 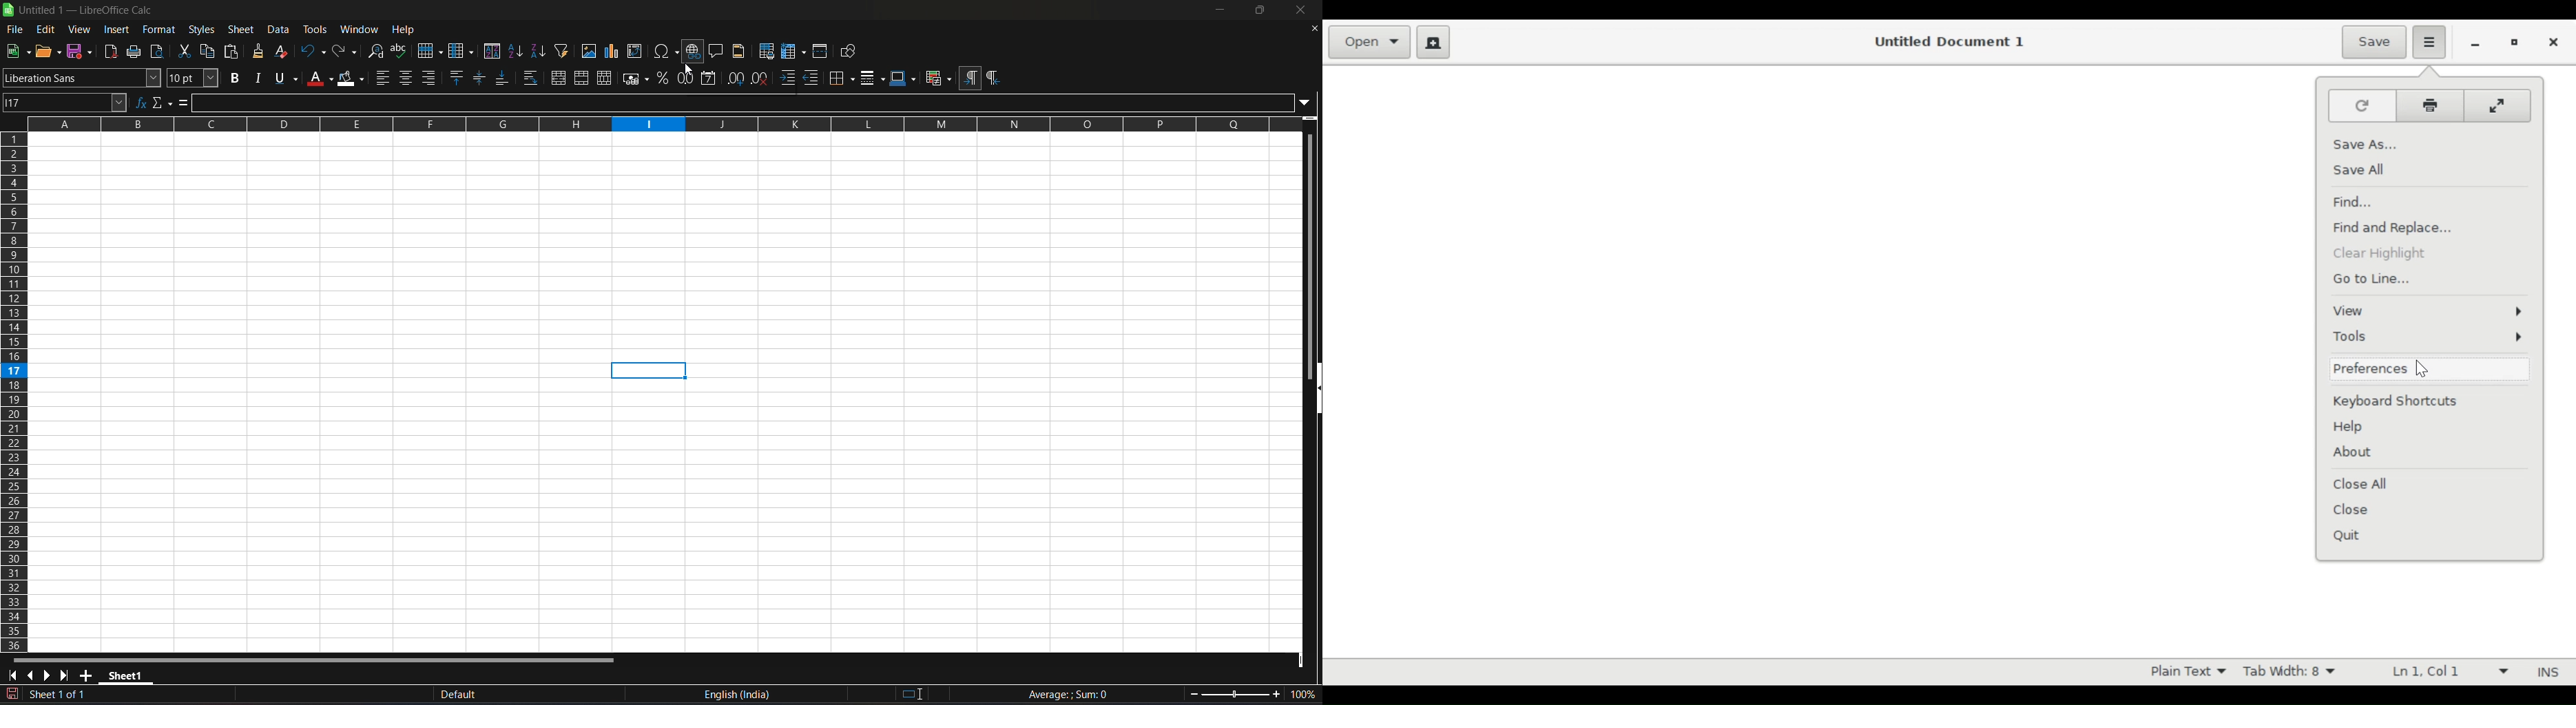 What do you see at coordinates (384, 78) in the screenshot?
I see `align left` at bounding box center [384, 78].